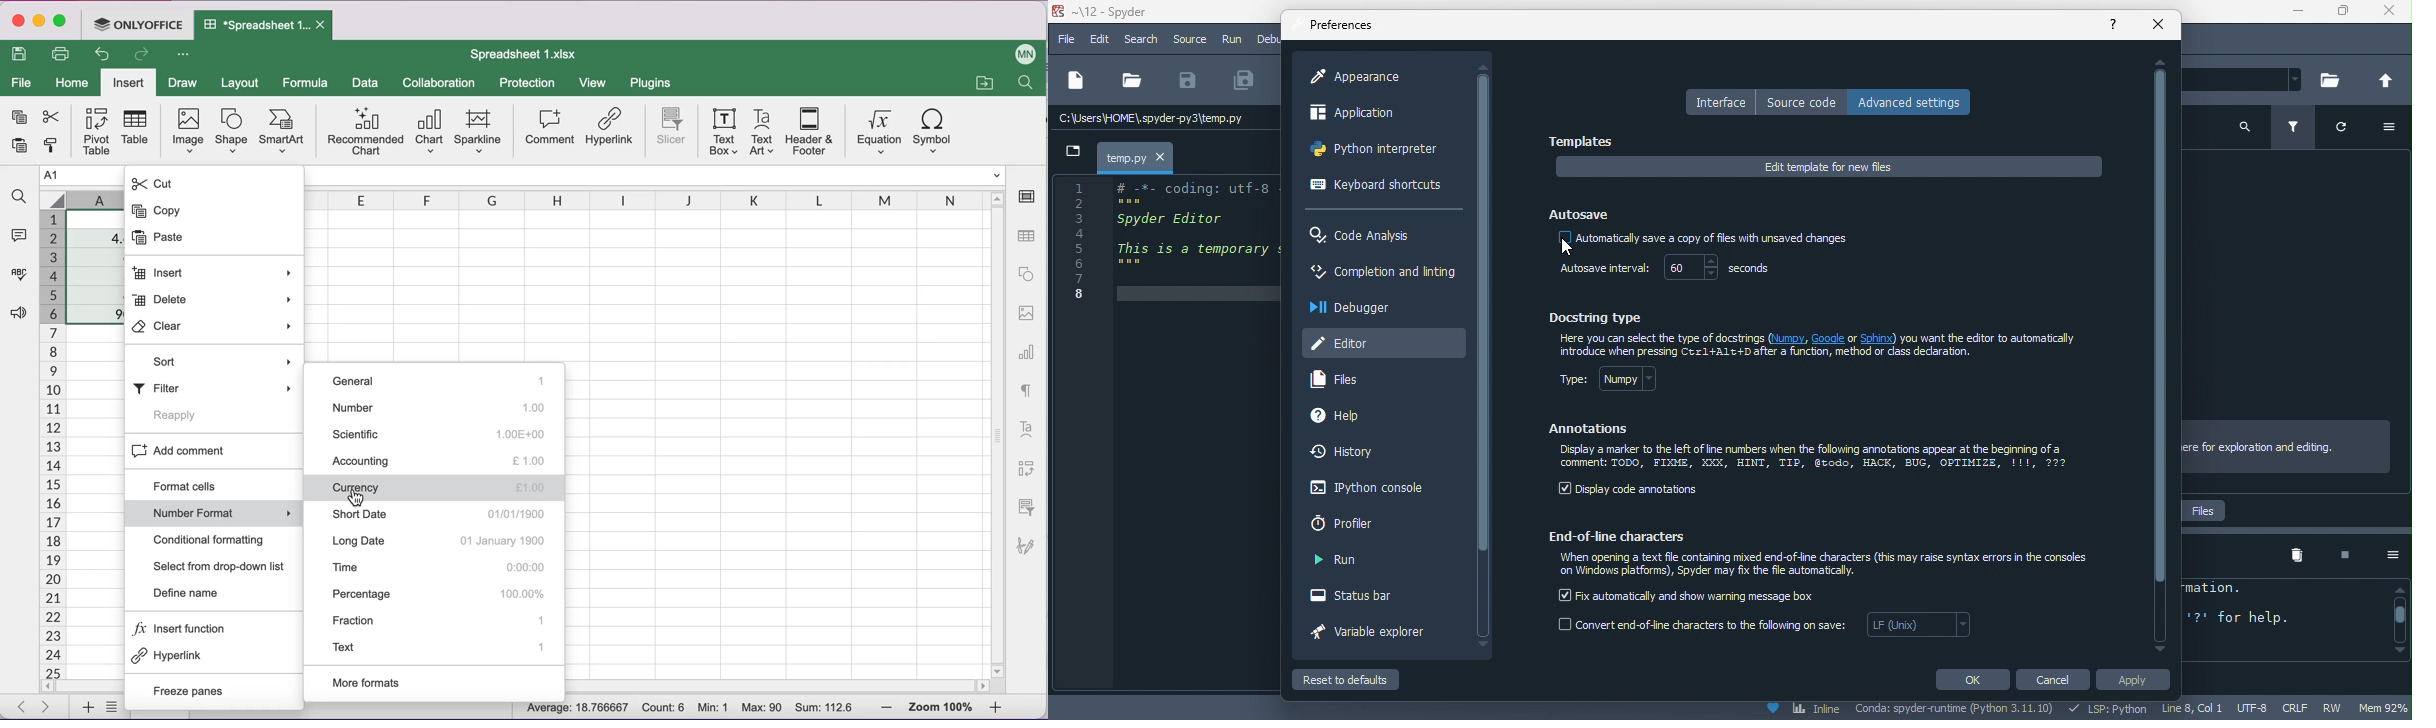  I want to click on templates, so click(1586, 142).